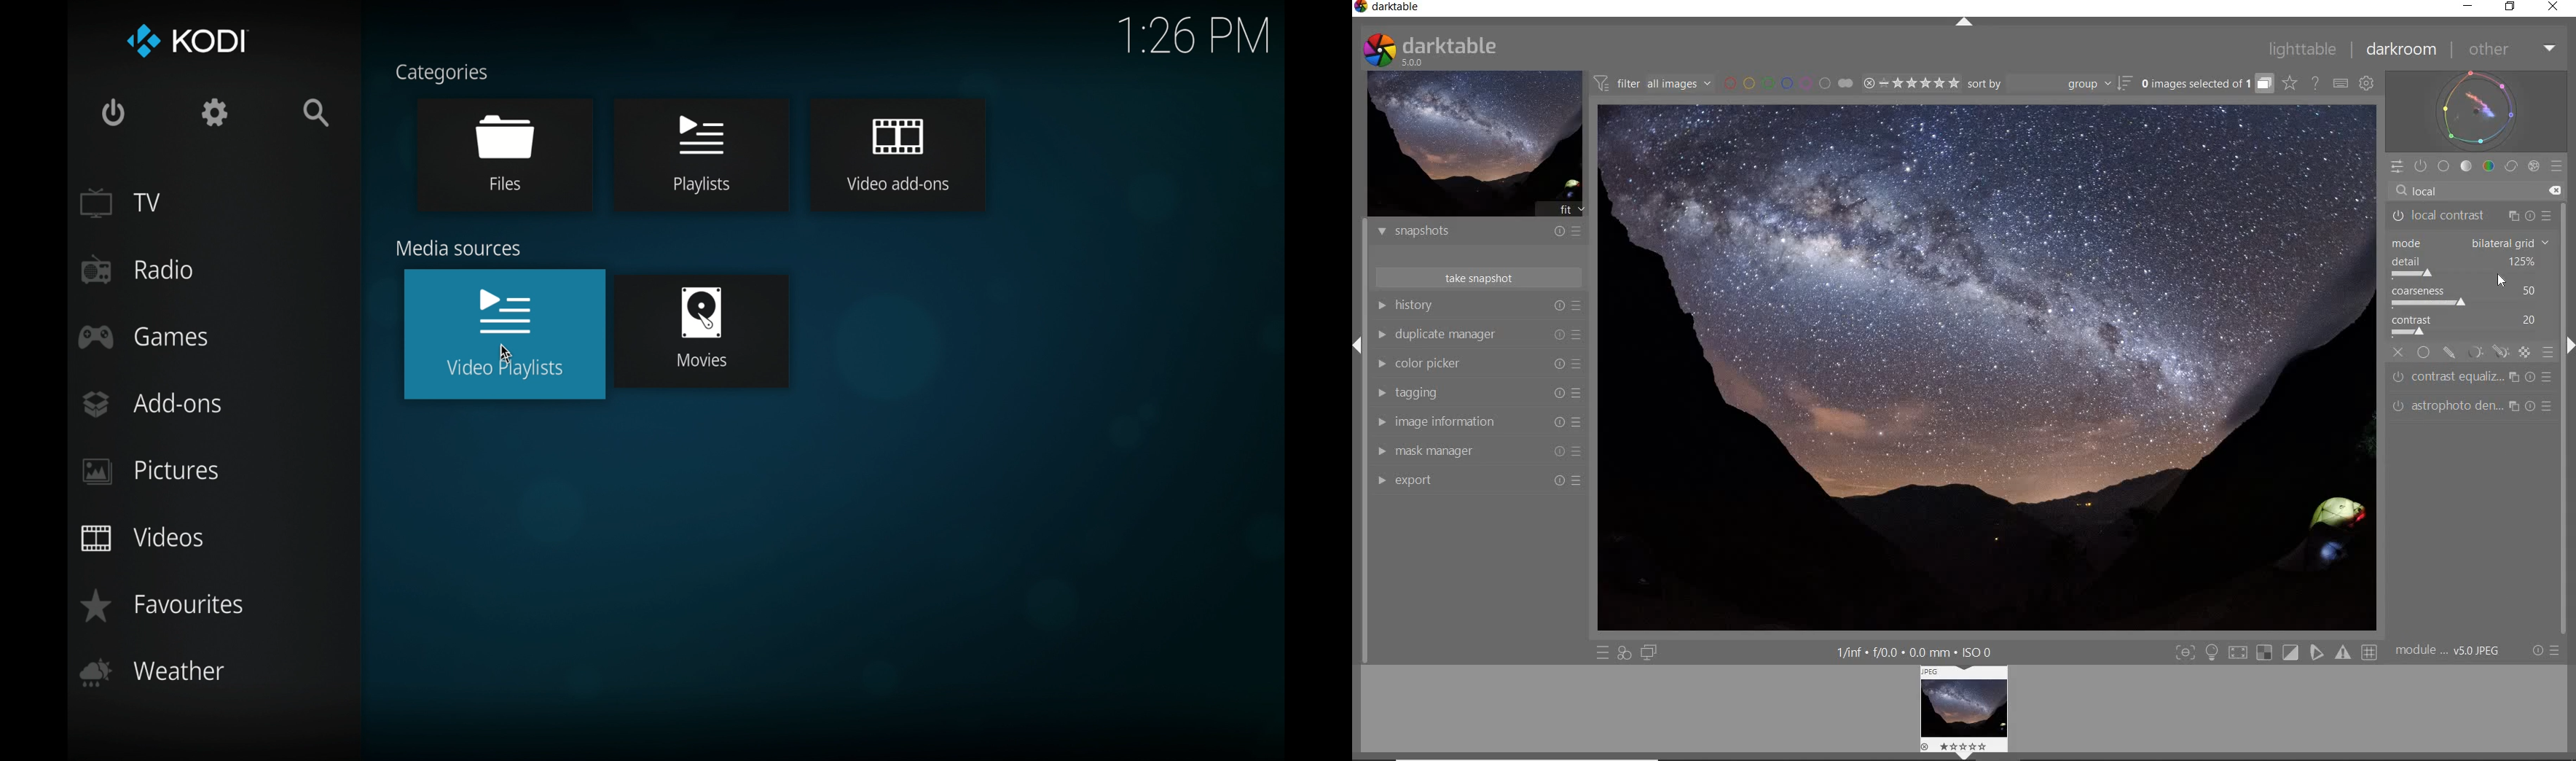 The height and width of the screenshot is (784, 2576). What do you see at coordinates (2569, 346) in the screenshot?
I see `hide left menu (shift+ctrl+l)` at bounding box center [2569, 346].